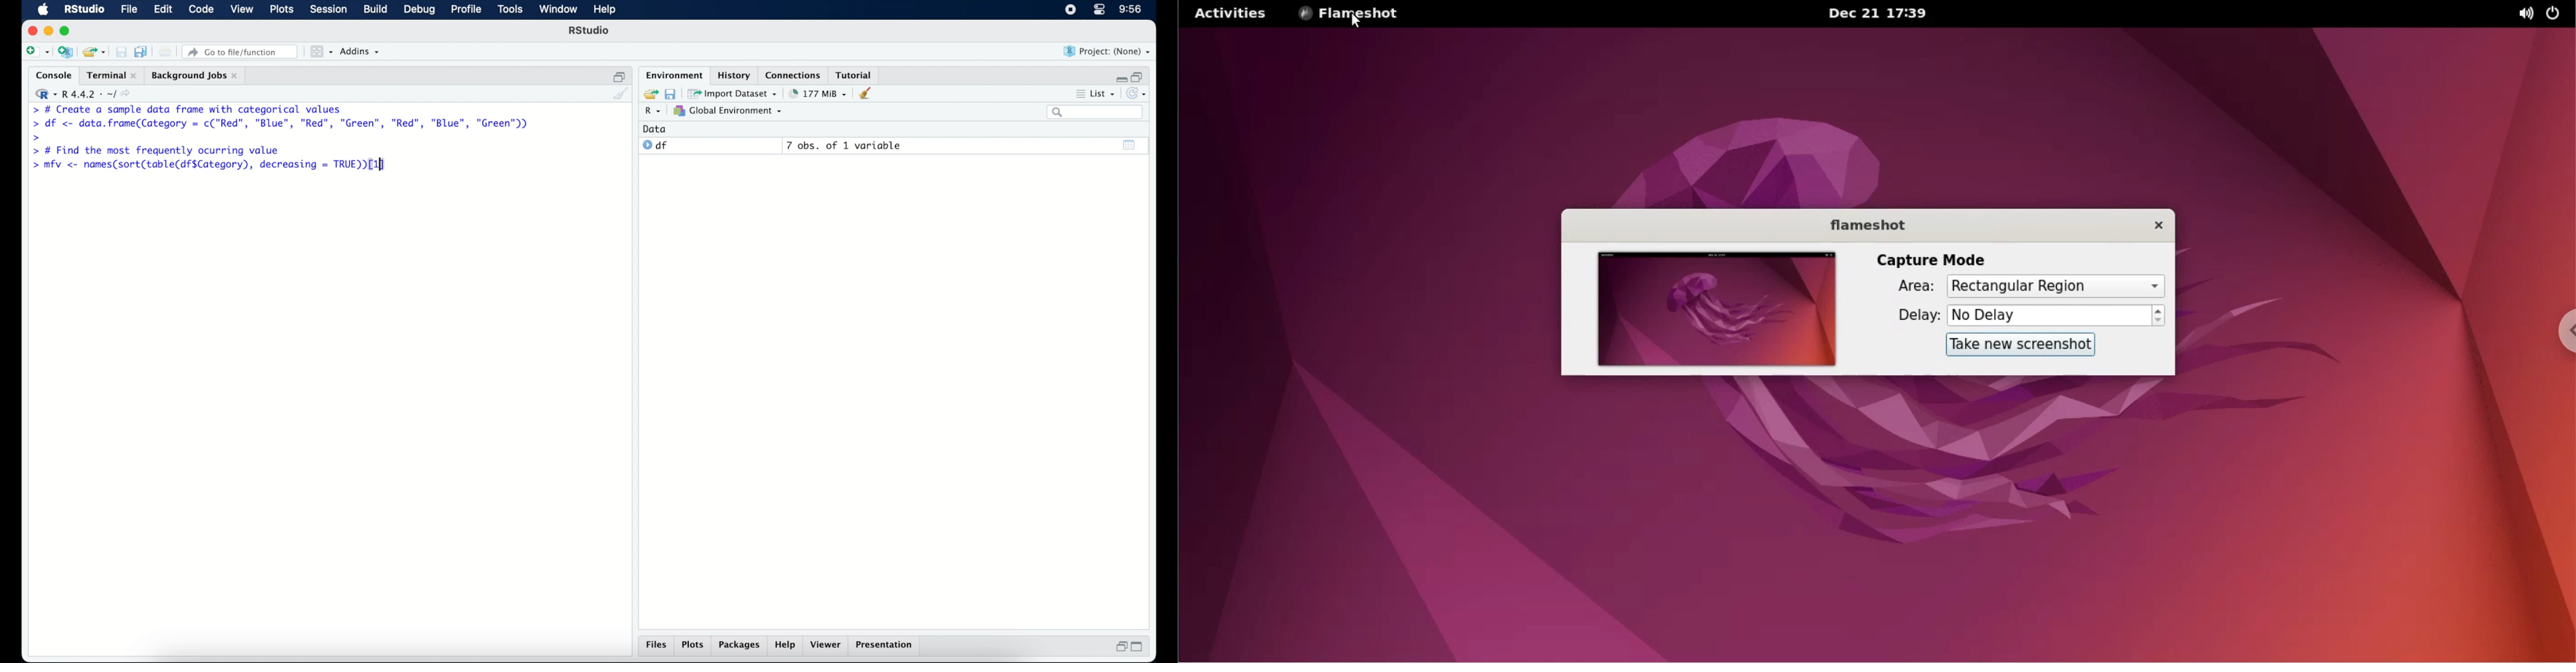 The width and height of the screenshot is (2576, 672). What do you see at coordinates (110, 74) in the screenshot?
I see `terminal` at bounding box center [110, 74].